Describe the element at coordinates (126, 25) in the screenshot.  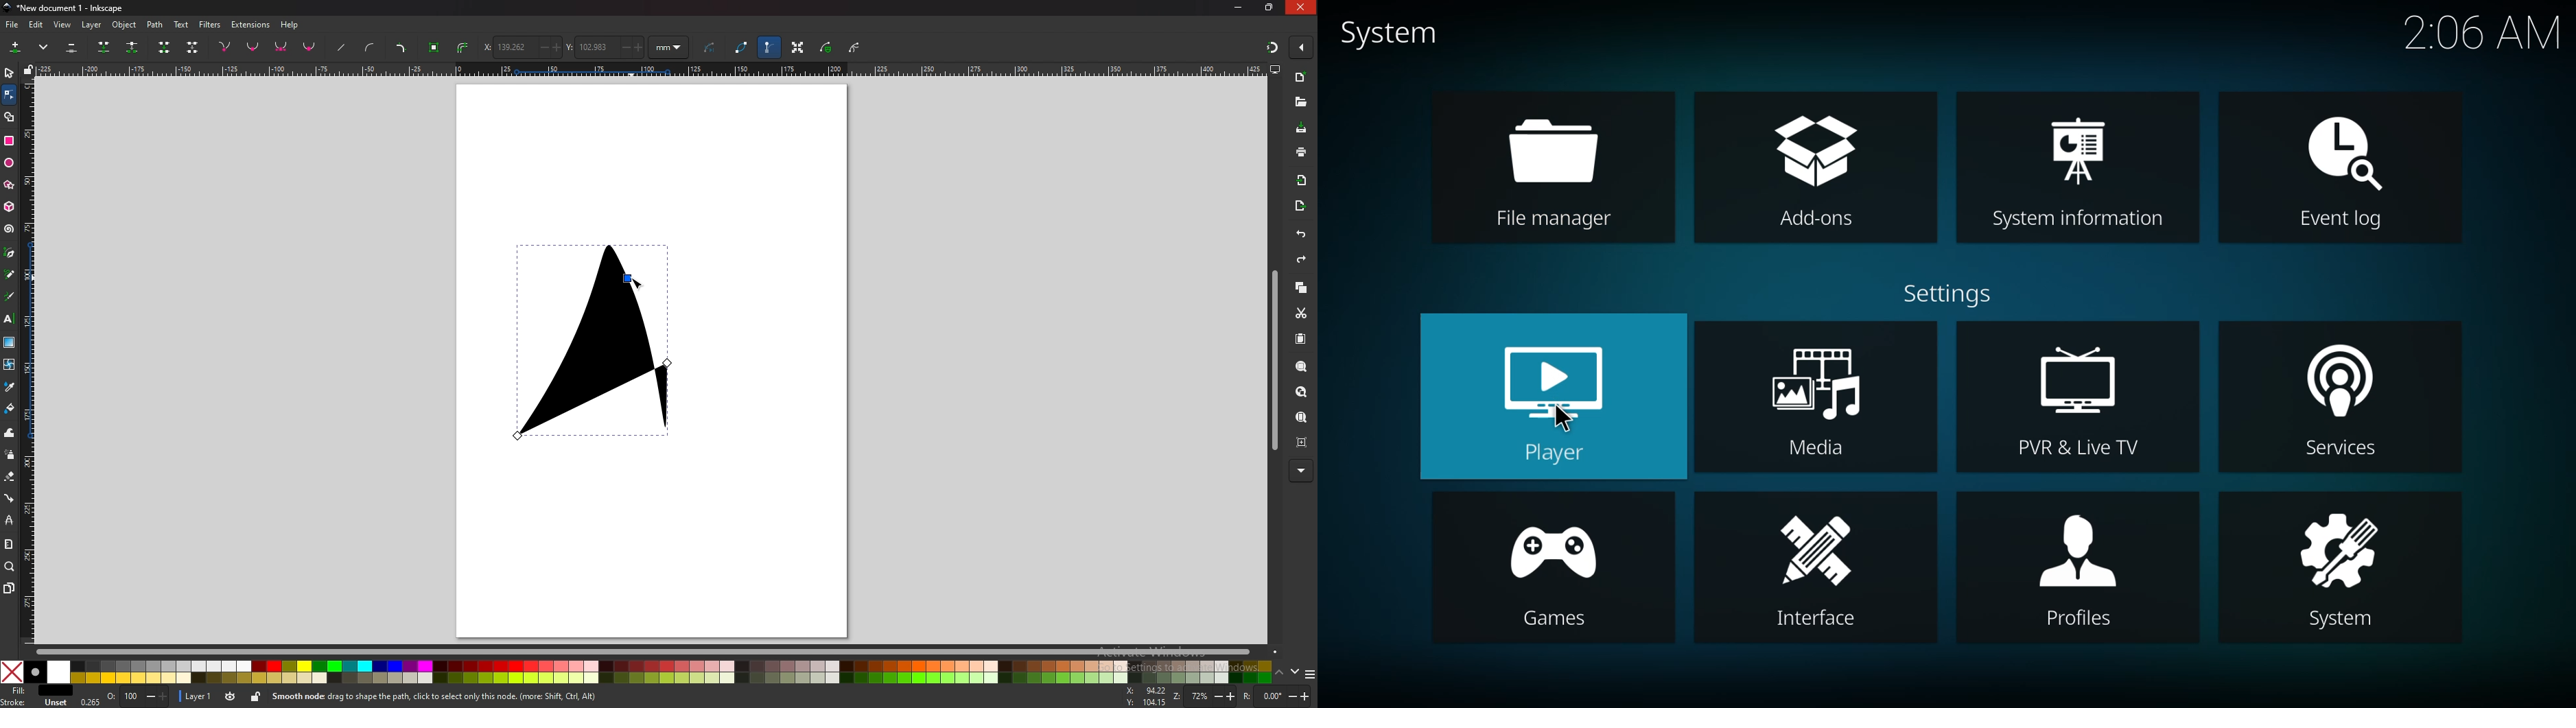
I see `object` at that location.